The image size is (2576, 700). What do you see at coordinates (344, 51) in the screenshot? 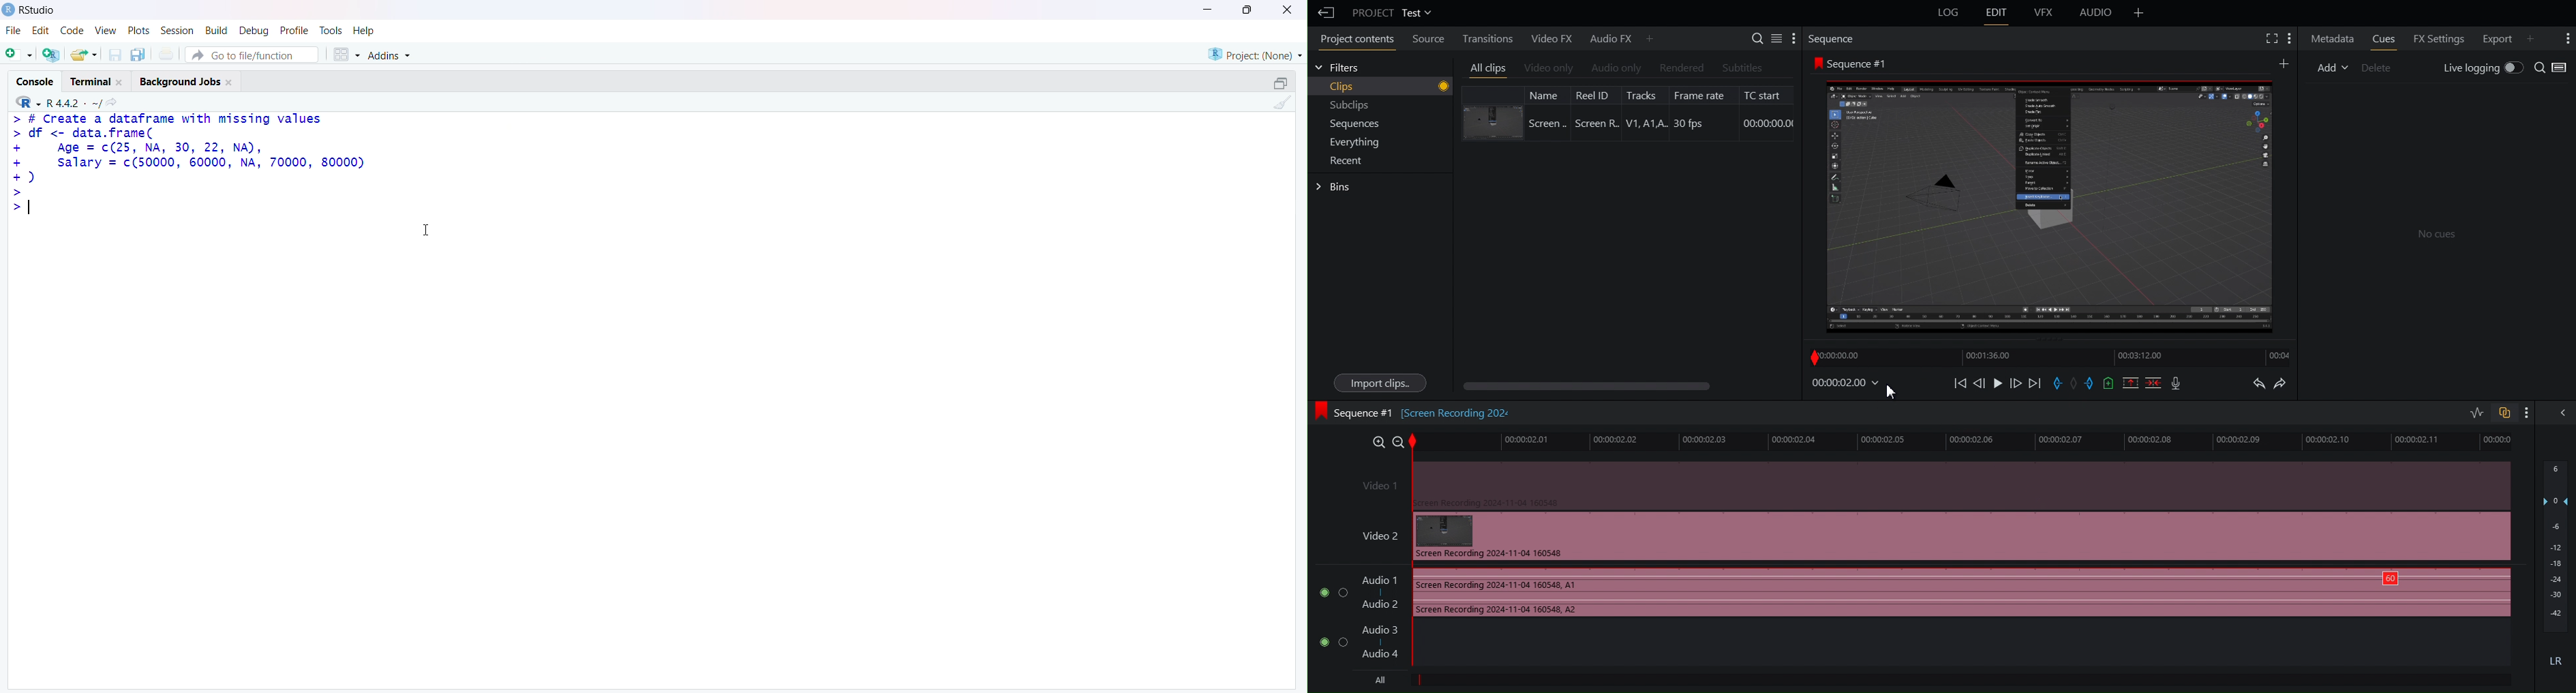
I see `Workspace panes` at bounding box center [344, 51].